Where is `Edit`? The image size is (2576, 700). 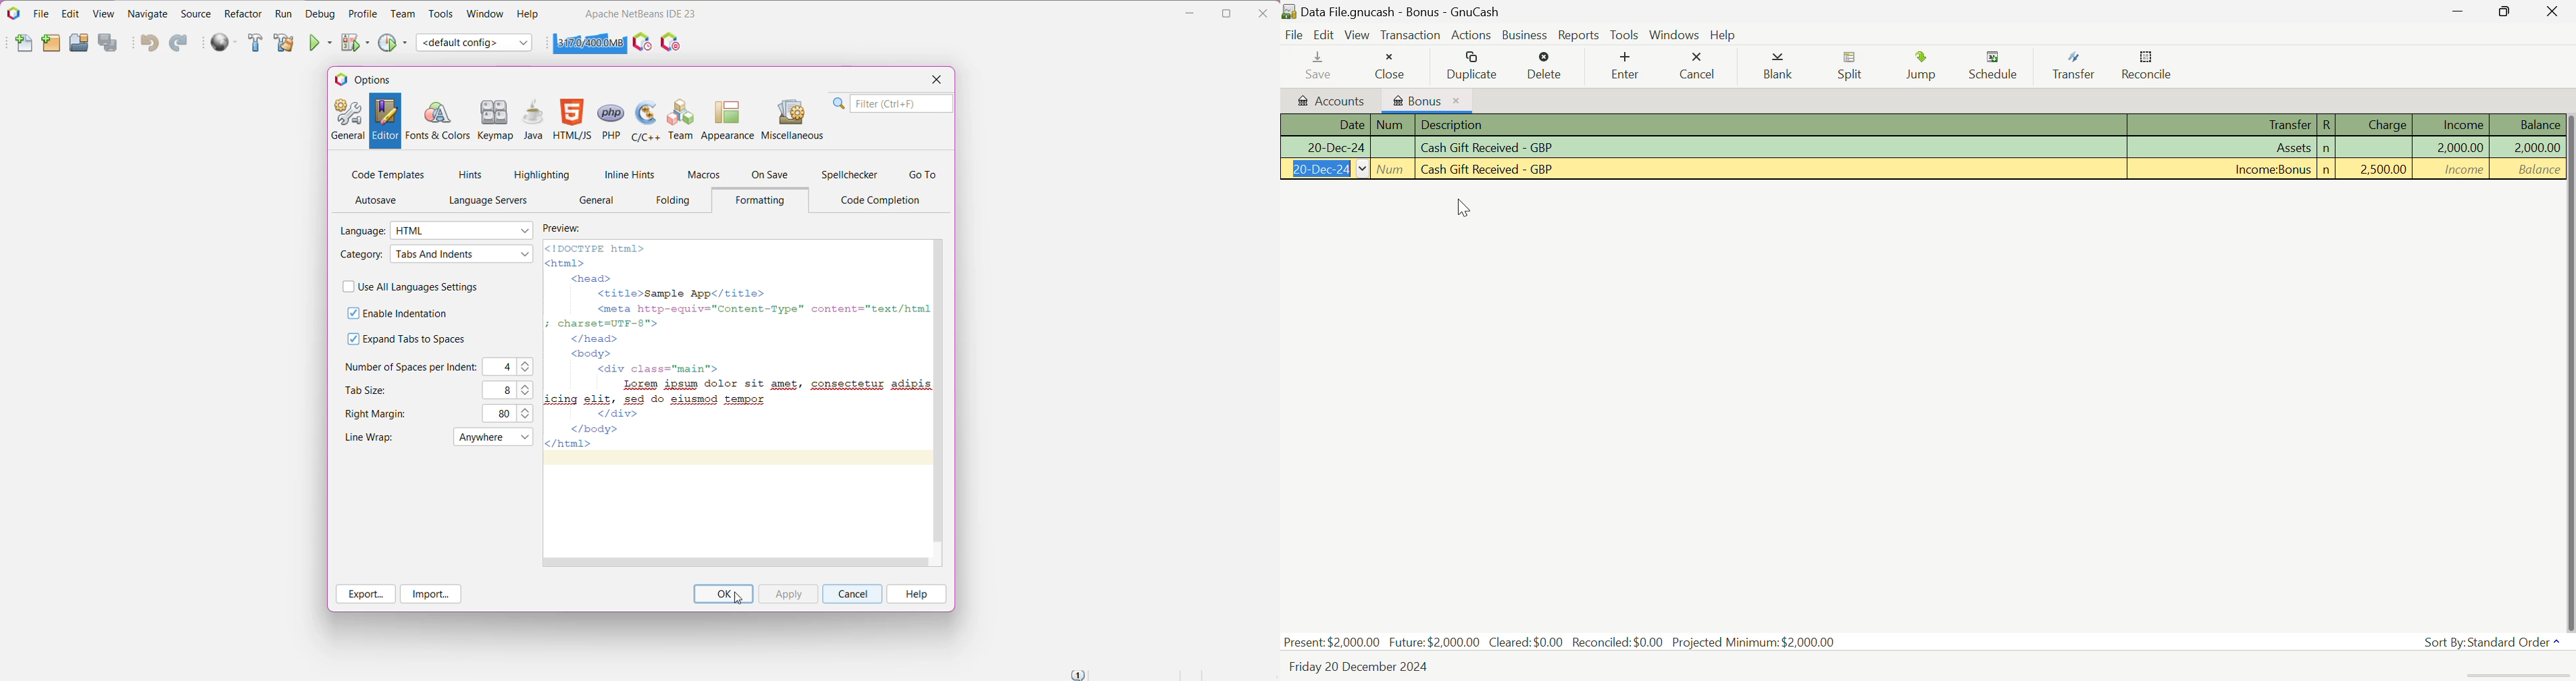
Edit is located at coordinates (1326, 35).